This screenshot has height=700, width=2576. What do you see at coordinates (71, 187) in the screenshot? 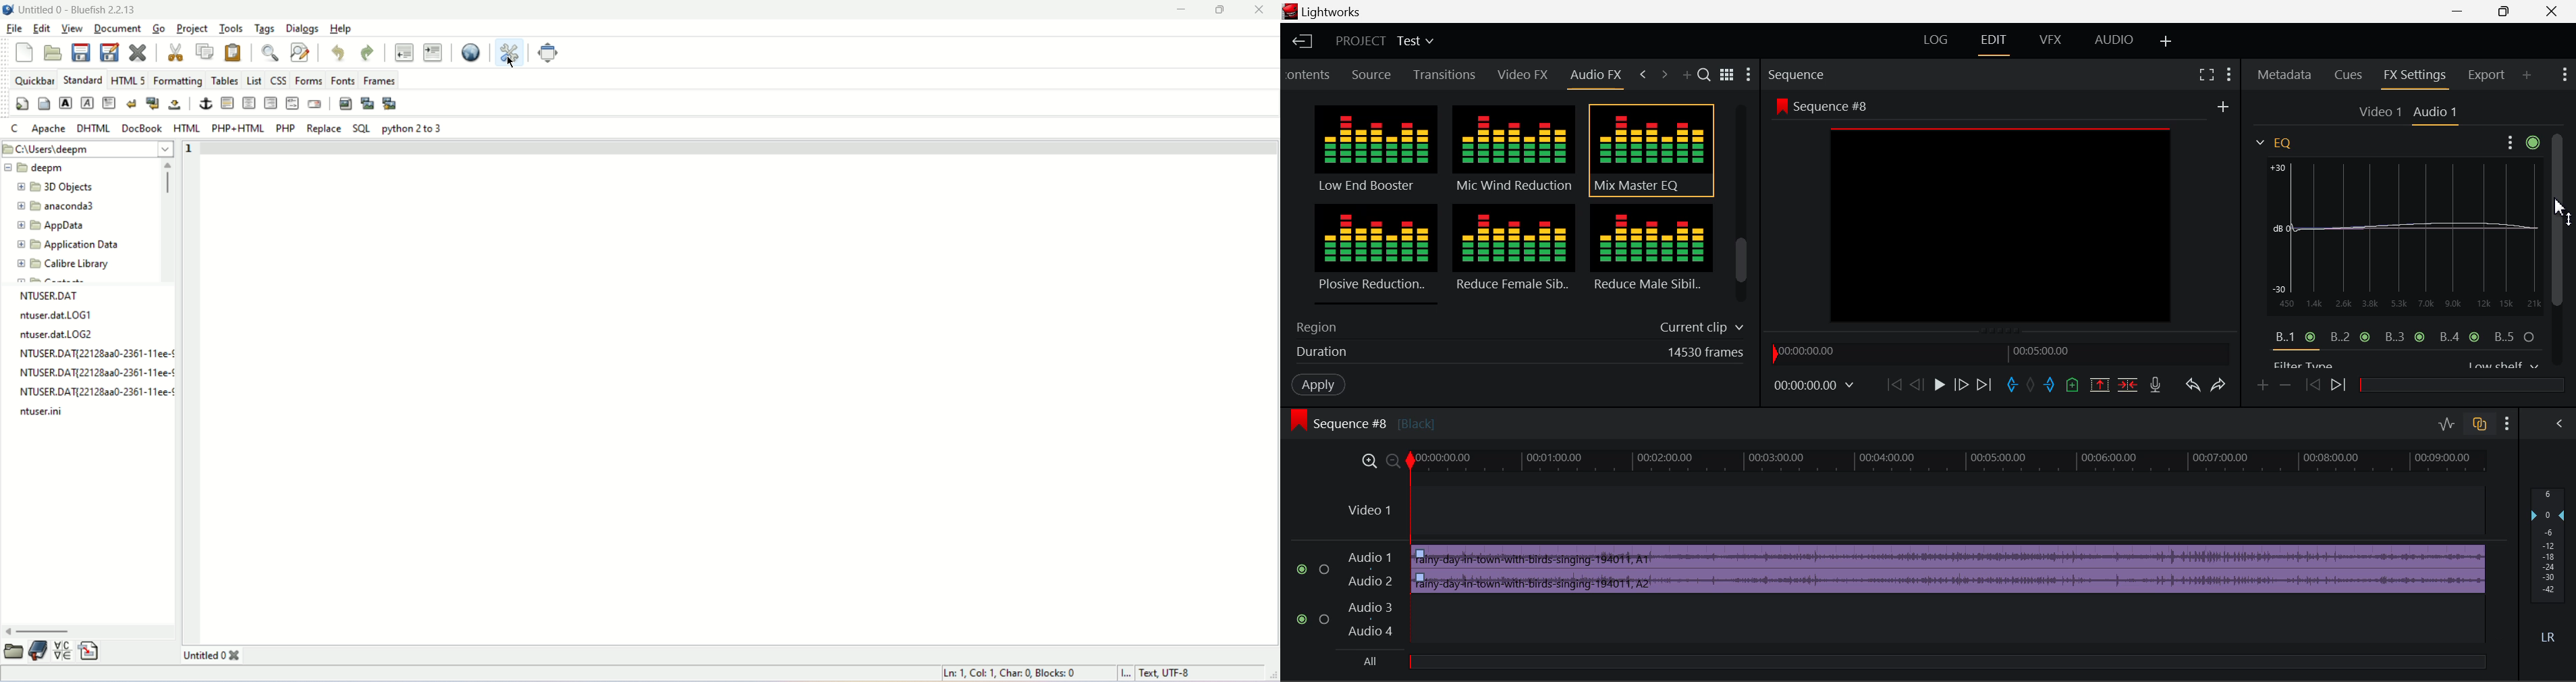
I see `3D Objects` at bounding box center [71, 187].